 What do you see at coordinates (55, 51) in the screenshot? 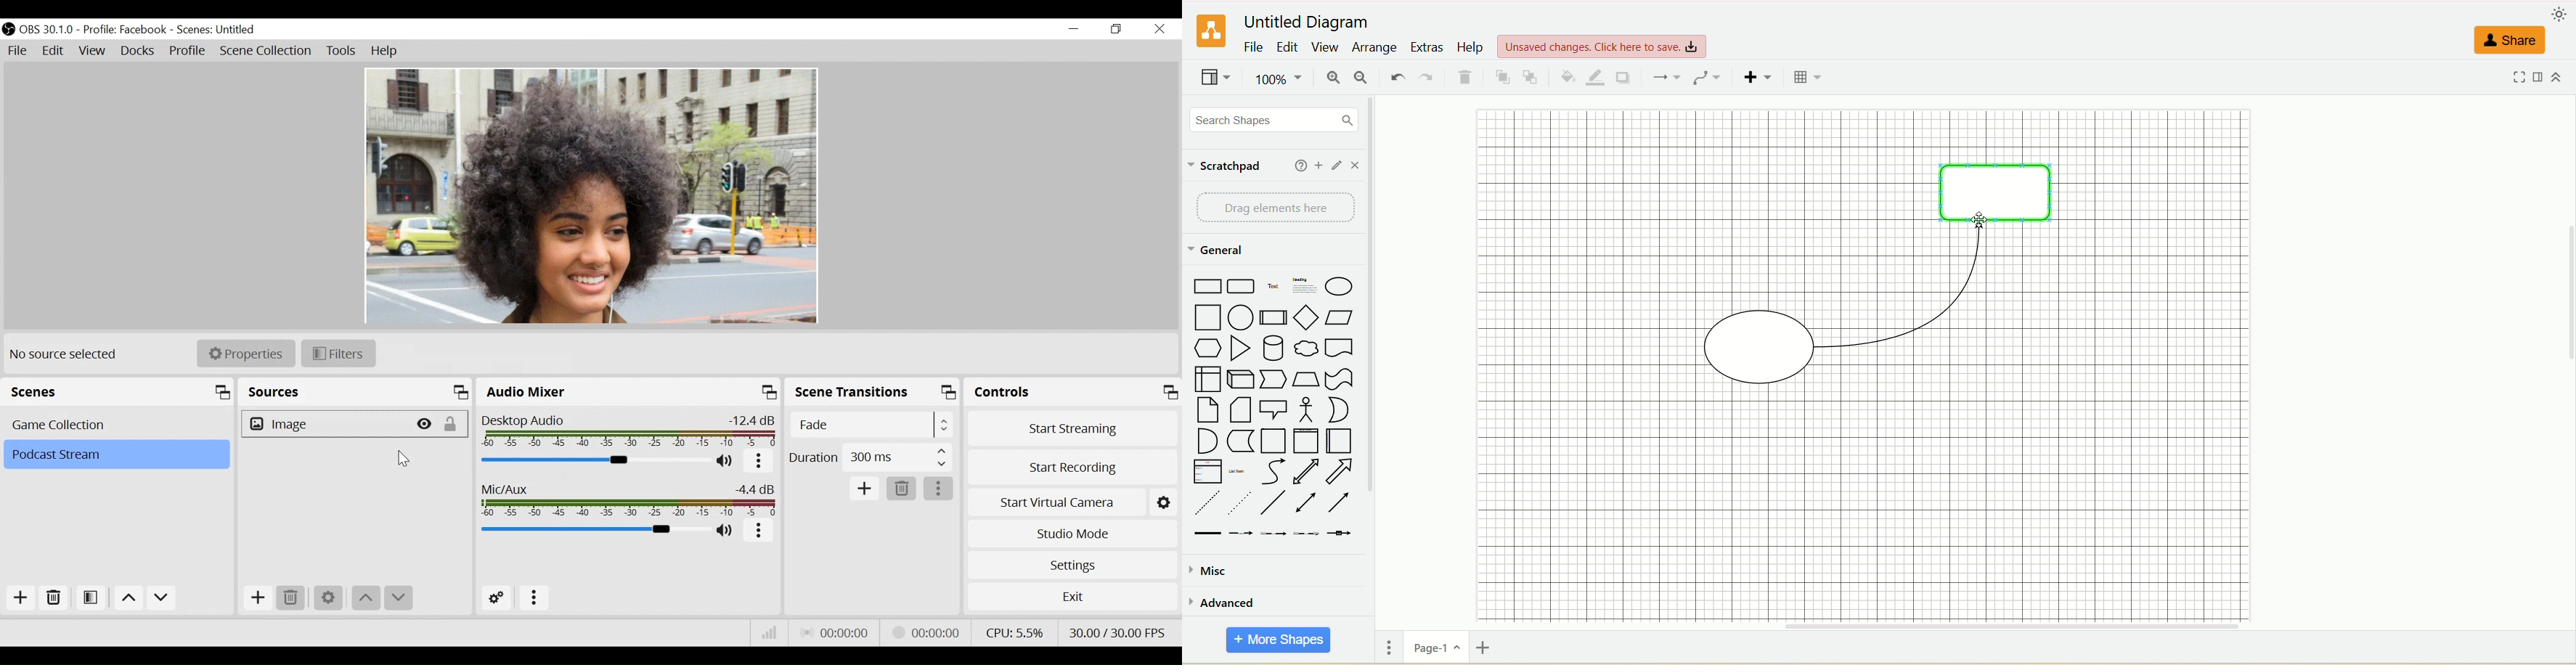
I see `Edit` at bounding box center [55, 51].